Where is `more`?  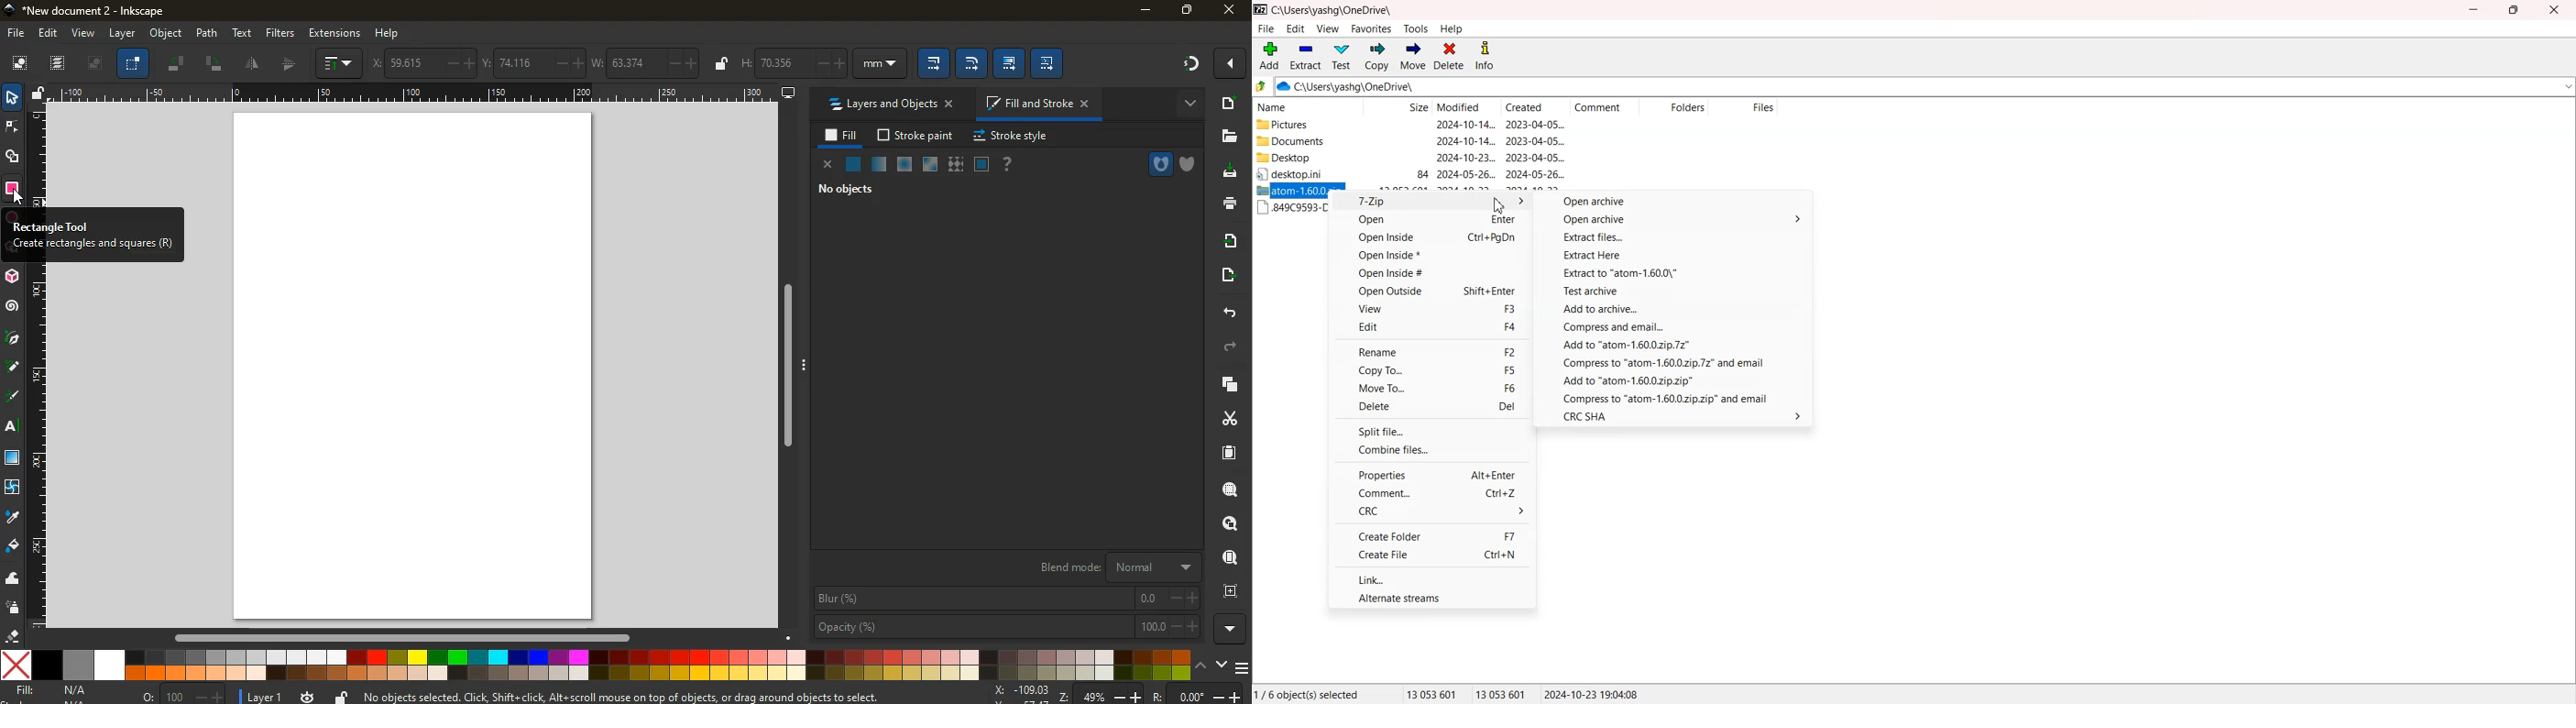 more is located at coordinates (1233, 627).